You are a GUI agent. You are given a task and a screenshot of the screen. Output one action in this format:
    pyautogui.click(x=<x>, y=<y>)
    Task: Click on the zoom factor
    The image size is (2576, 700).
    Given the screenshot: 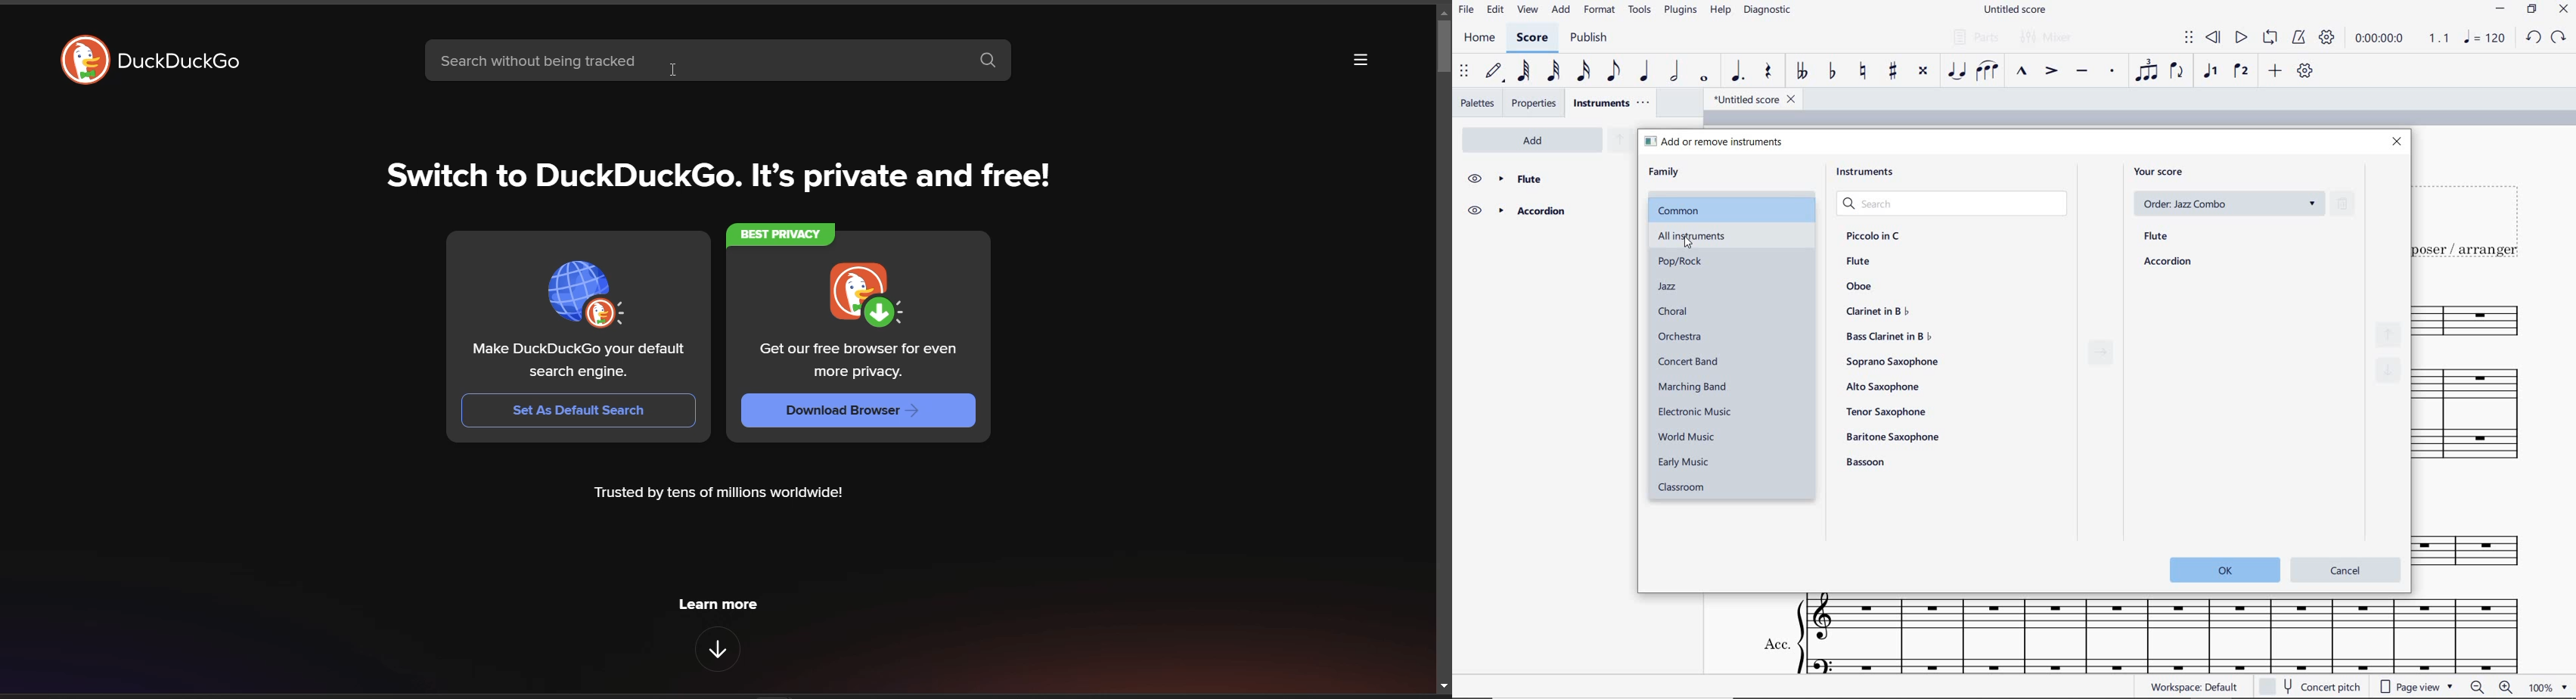 What is the action you would take?
    pyautogui.click(x=2539, y=688)
    